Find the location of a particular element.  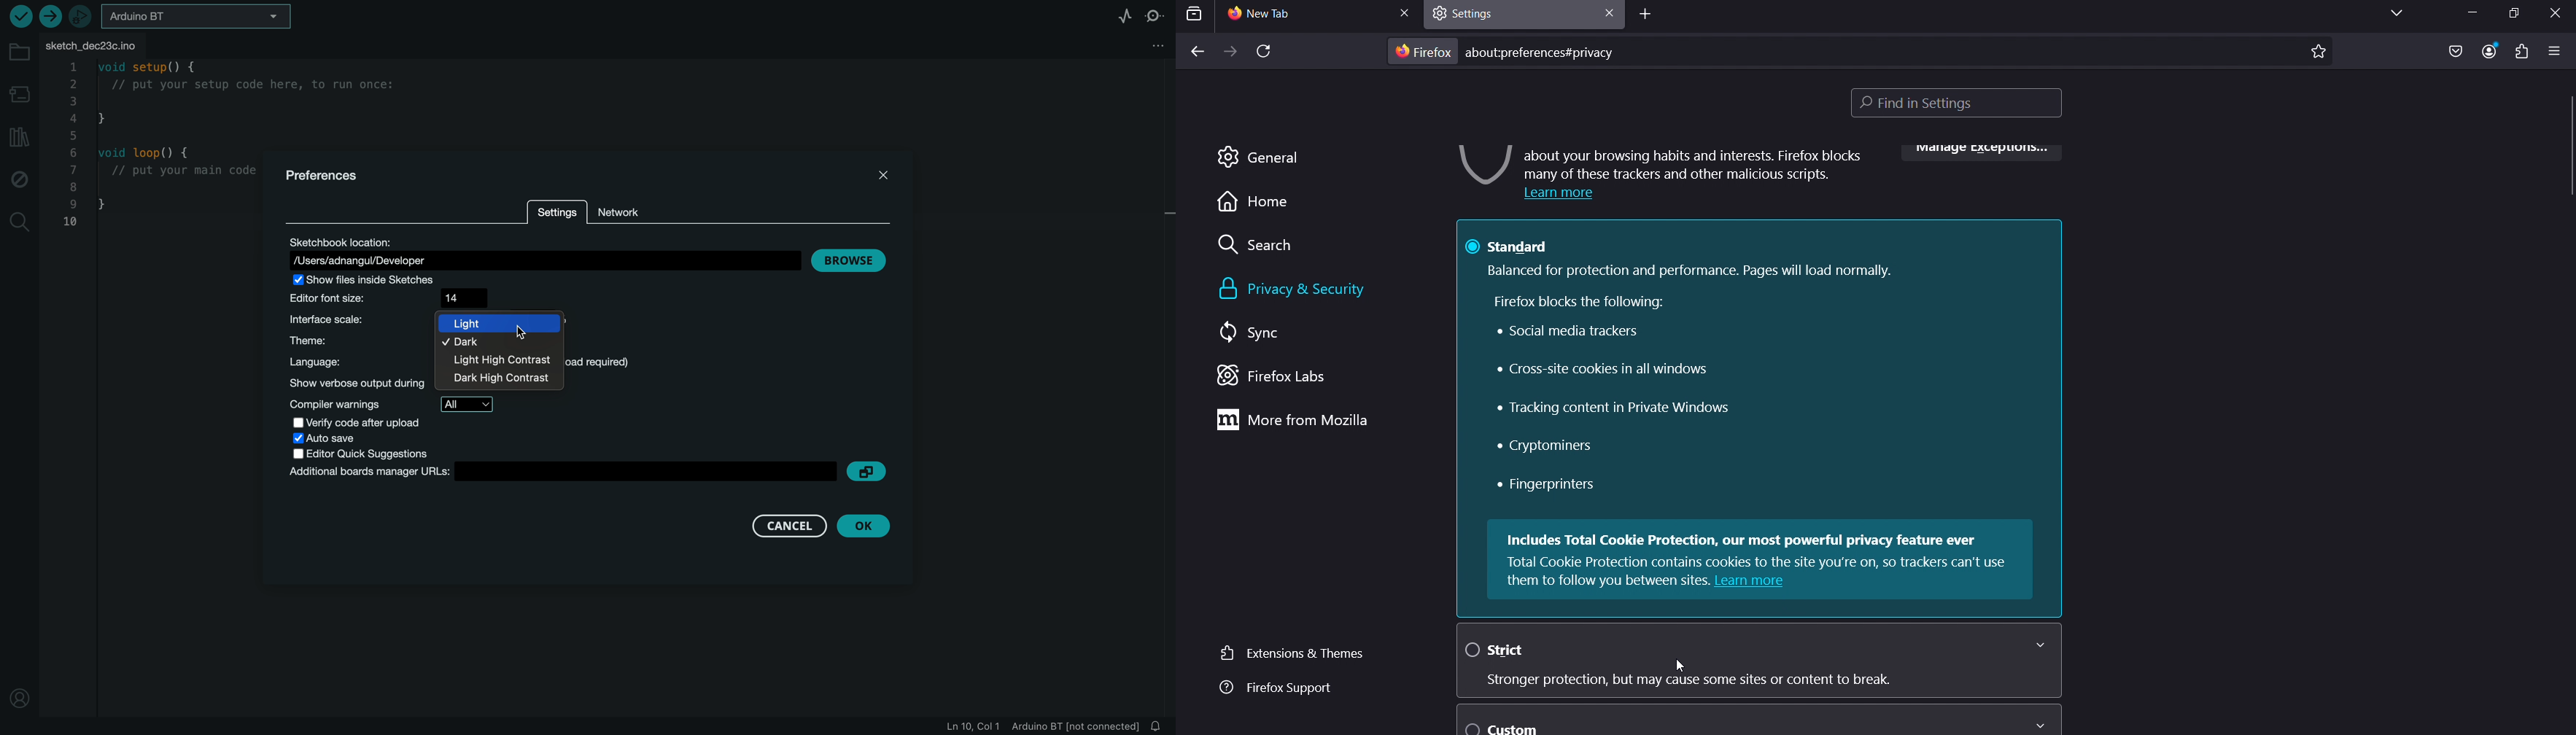

account is located at coordinates (2489, 50).